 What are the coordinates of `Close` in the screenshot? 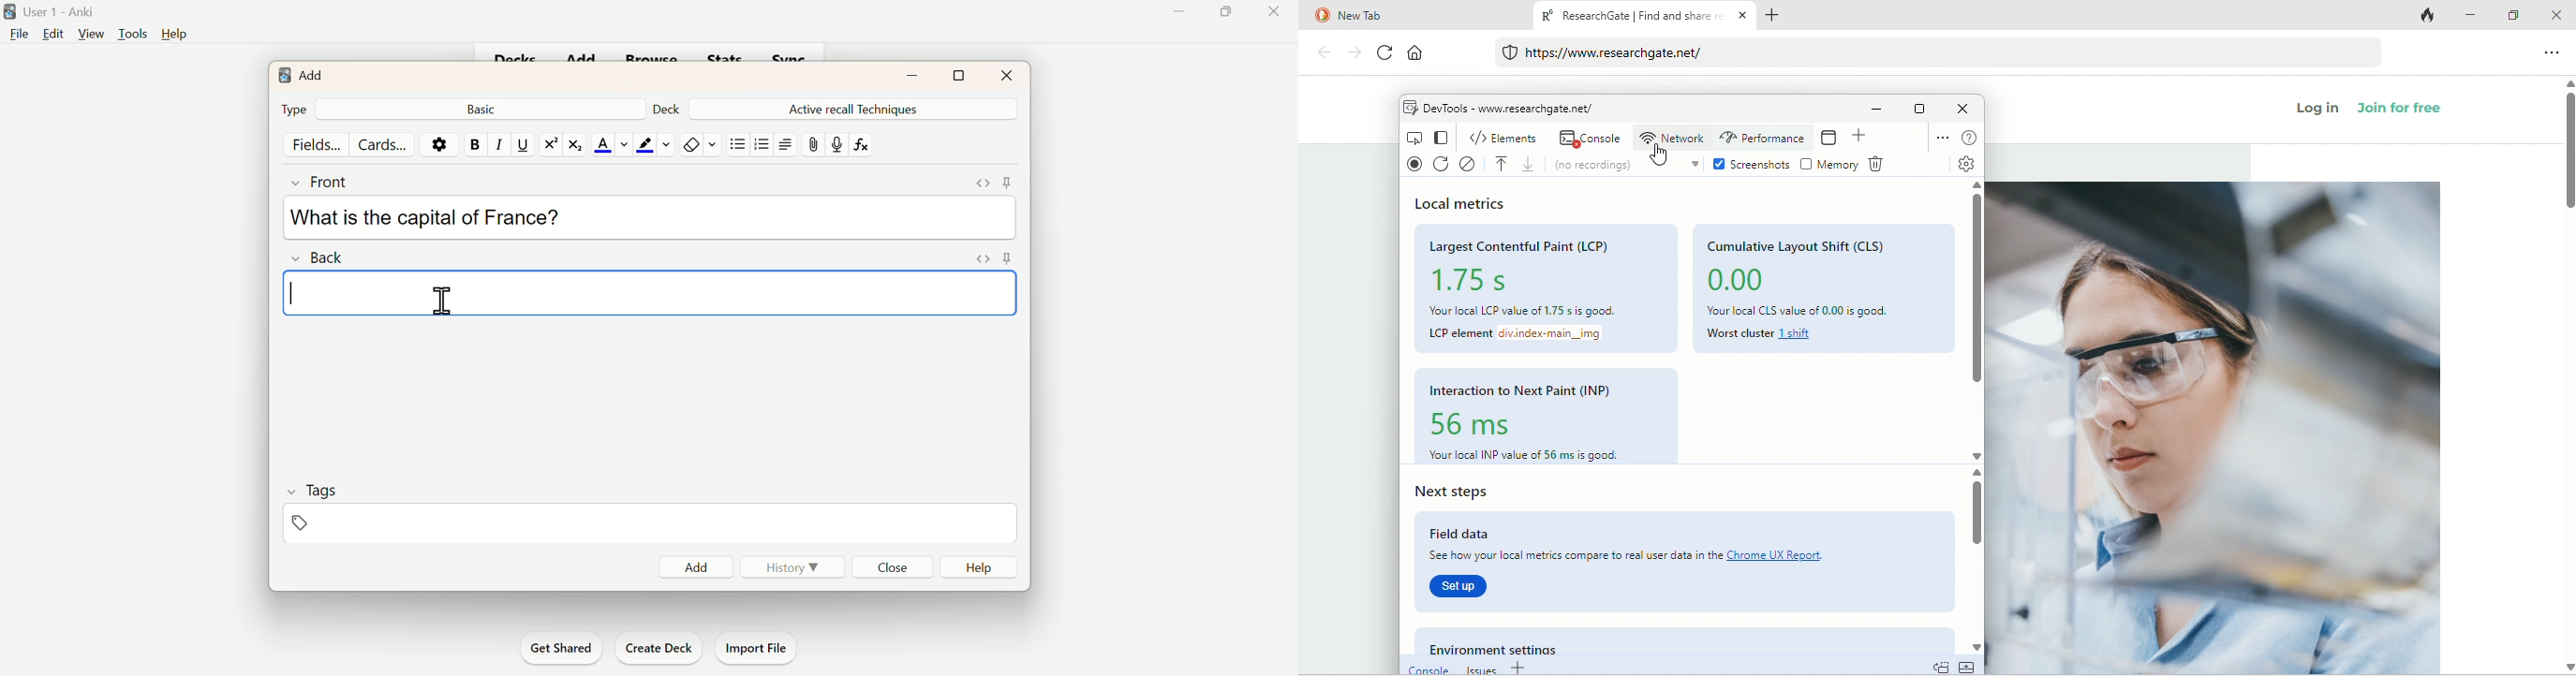 It's located at (895, 569).